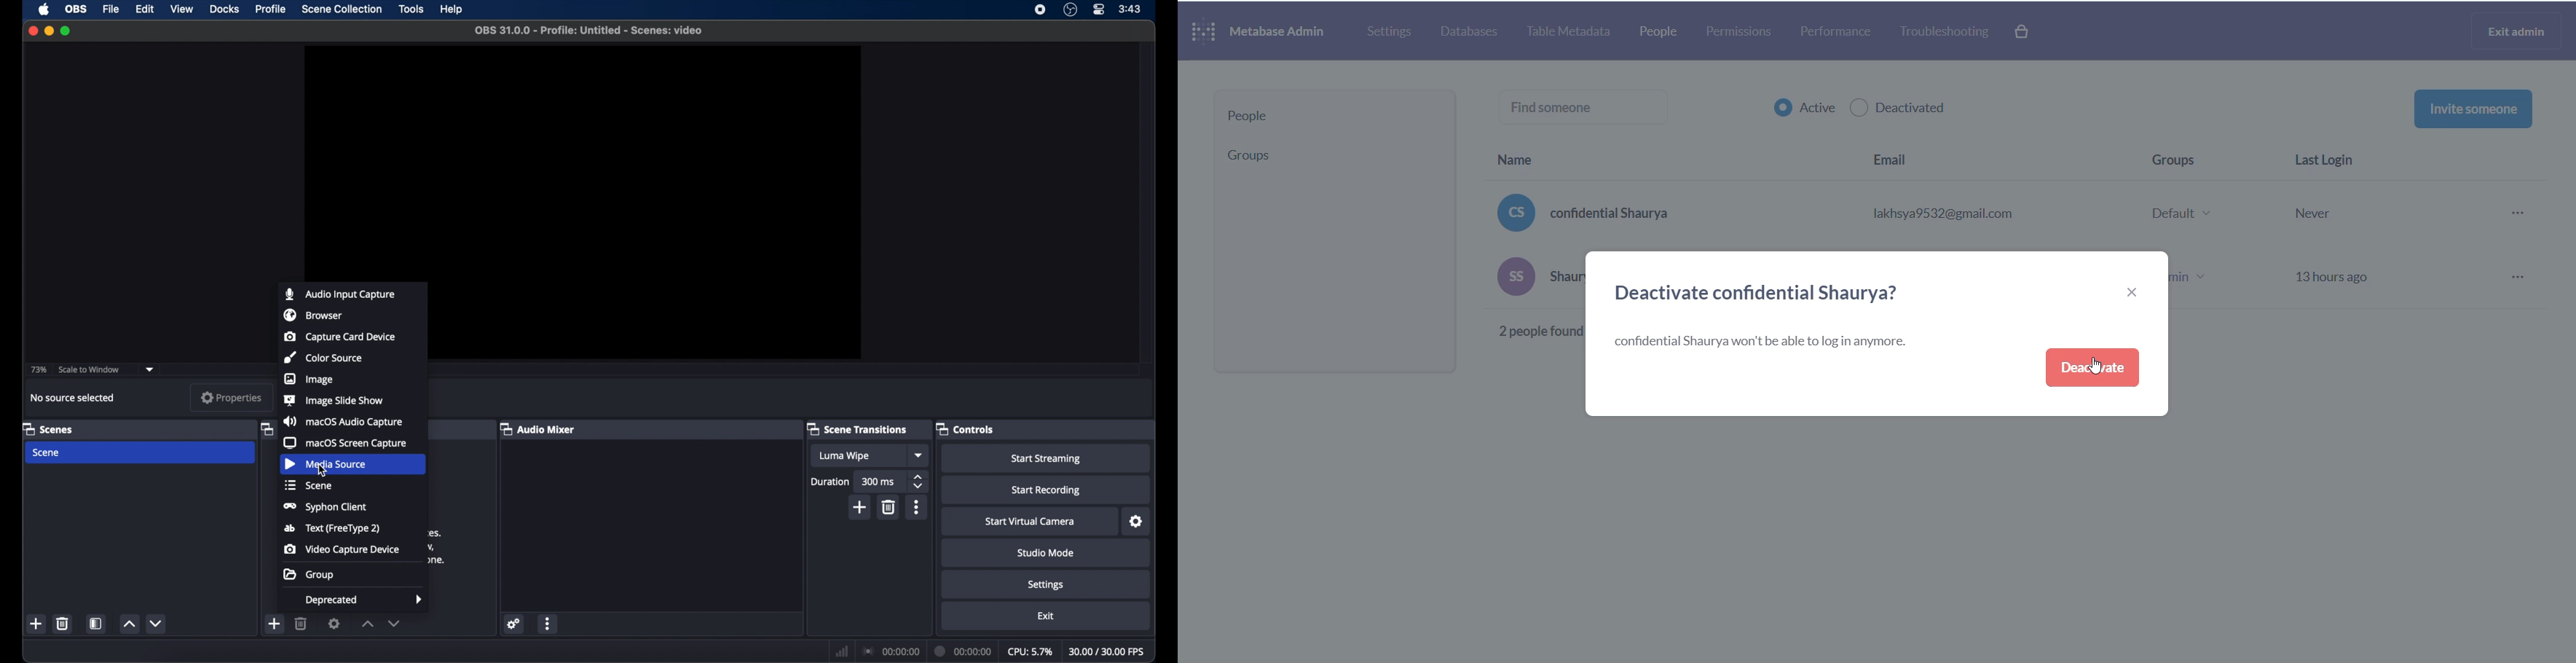  What do you see at coordinates (323, 471) in the screenshot?
I see `cursor` at bounding box center [323, 471].